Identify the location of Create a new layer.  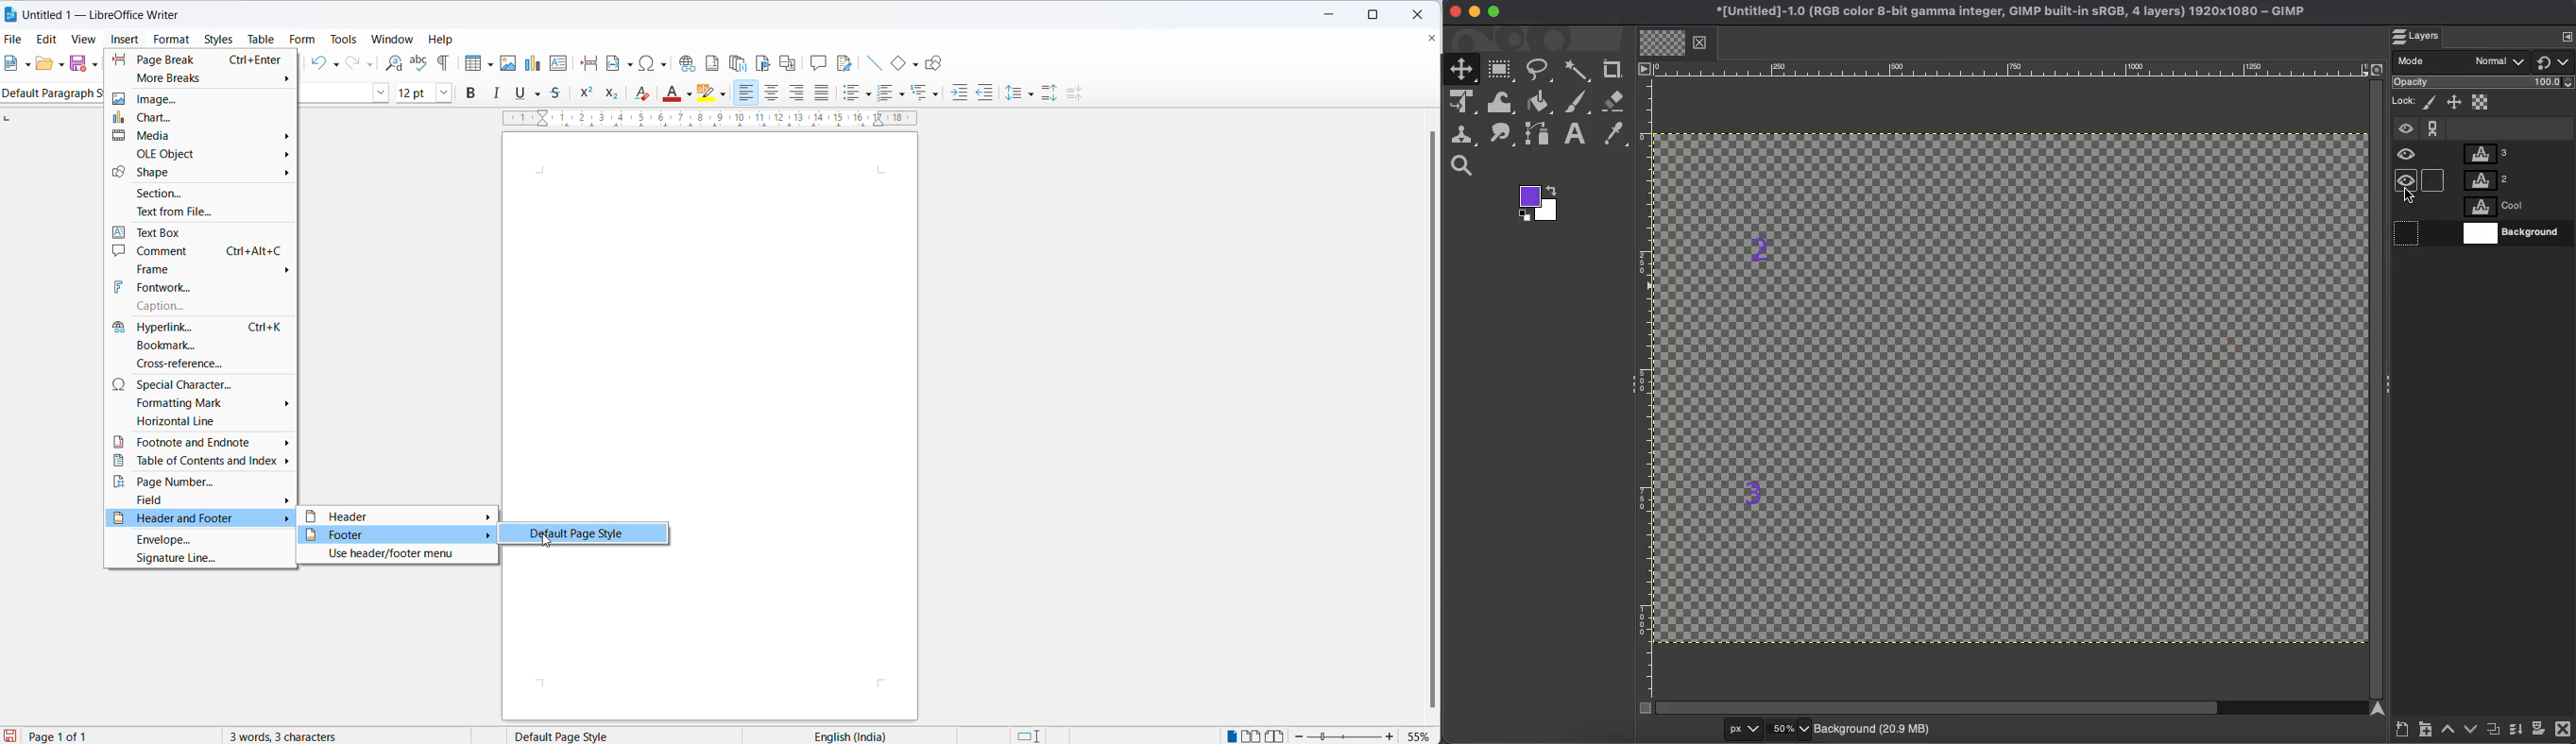
(2401, 732).